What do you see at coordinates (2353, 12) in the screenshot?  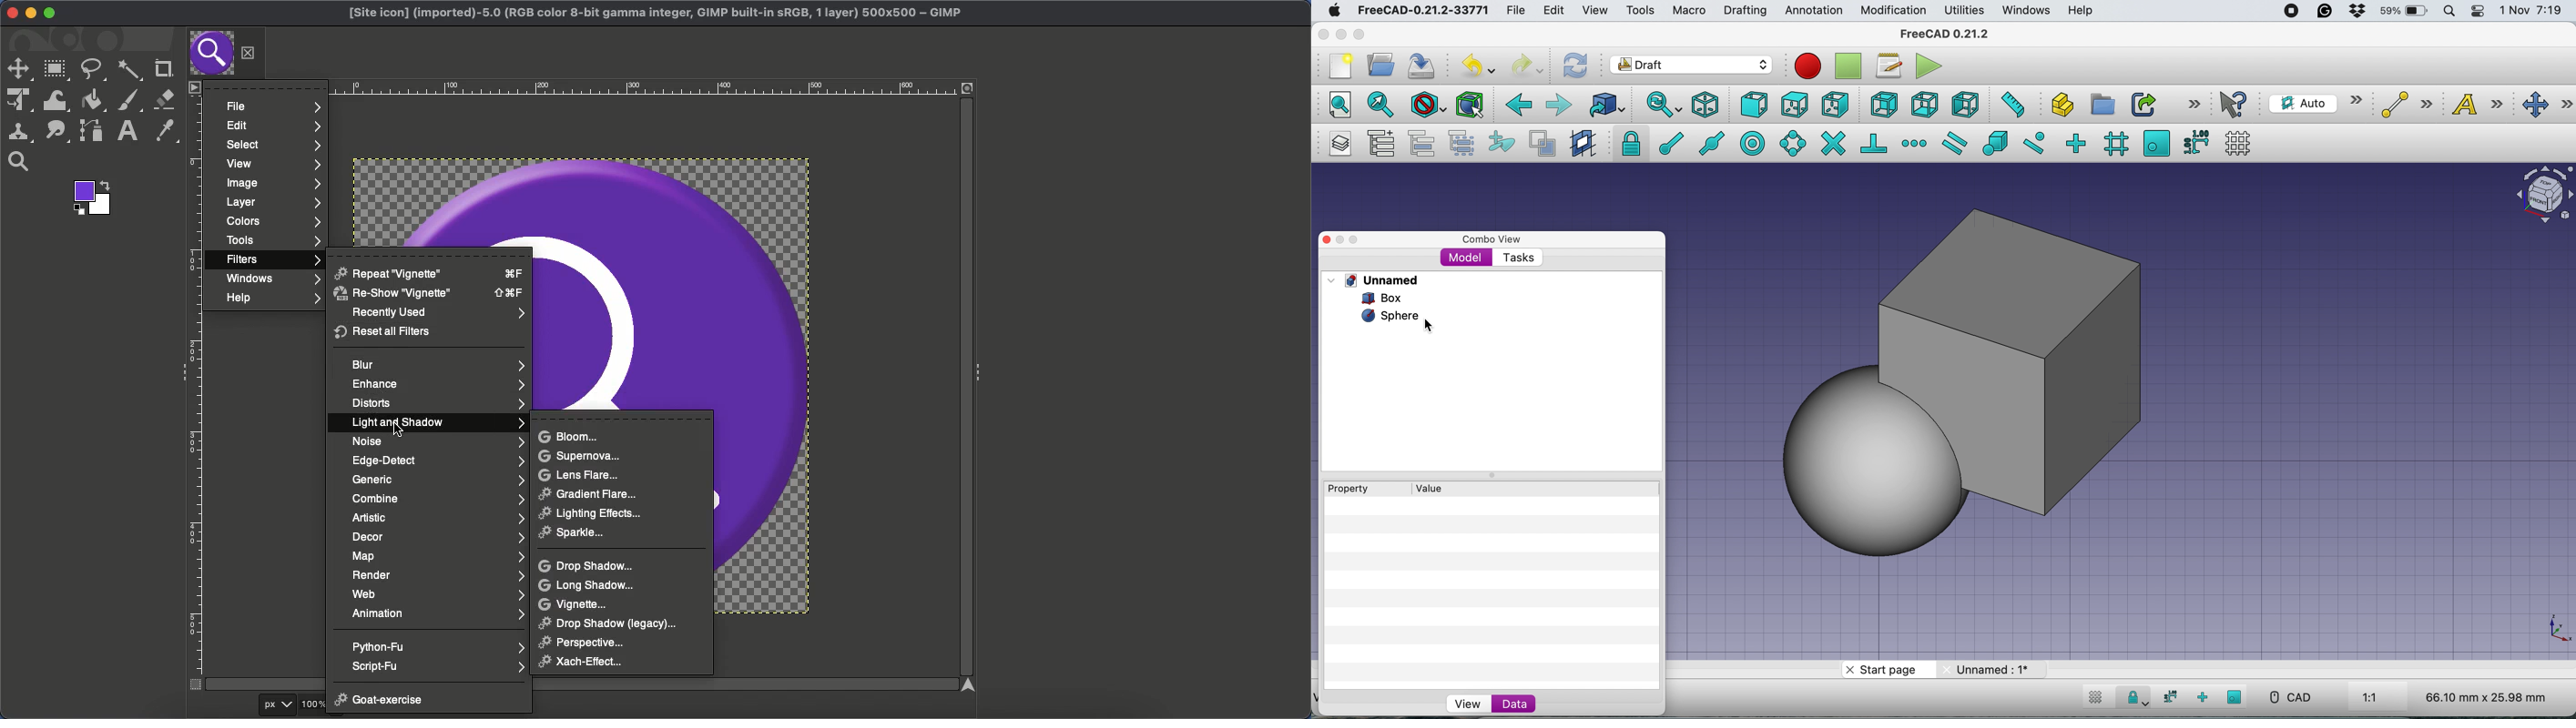 I see `dropbox` at bounding box center [2353, 12].